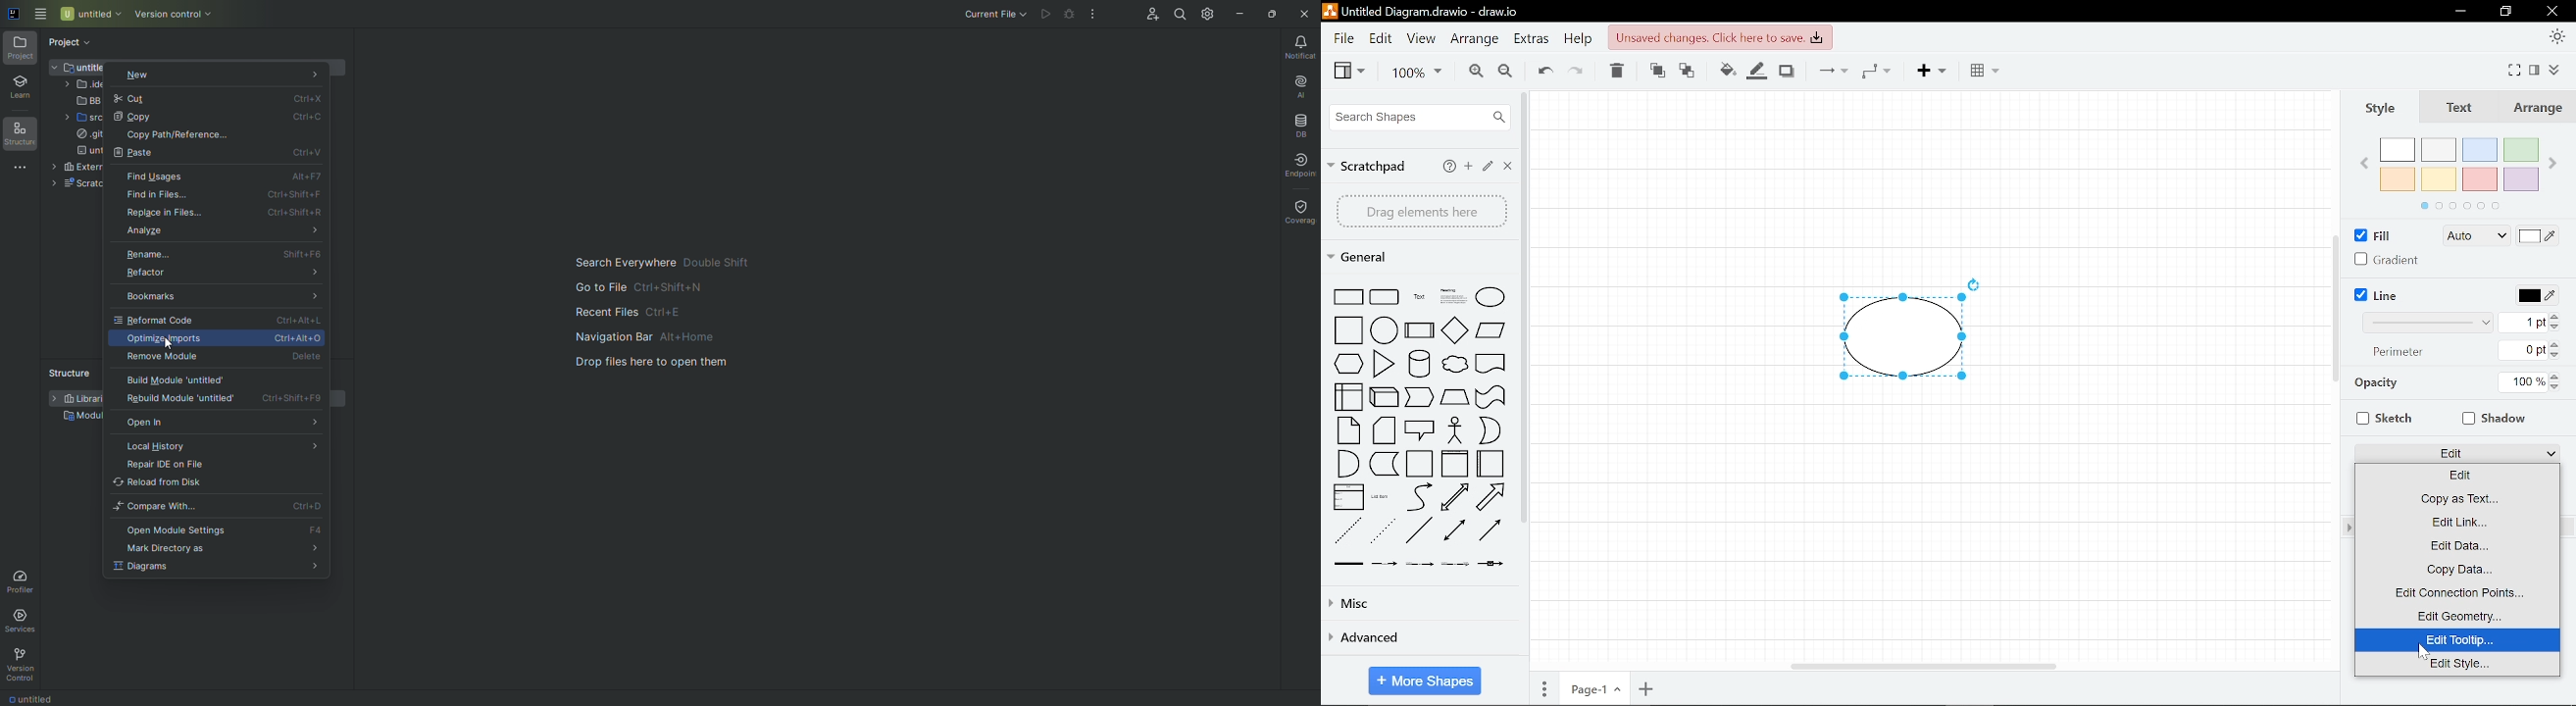  Describe the element at coordinates (1421, 36) in the screenshot. I see `View` at that location.